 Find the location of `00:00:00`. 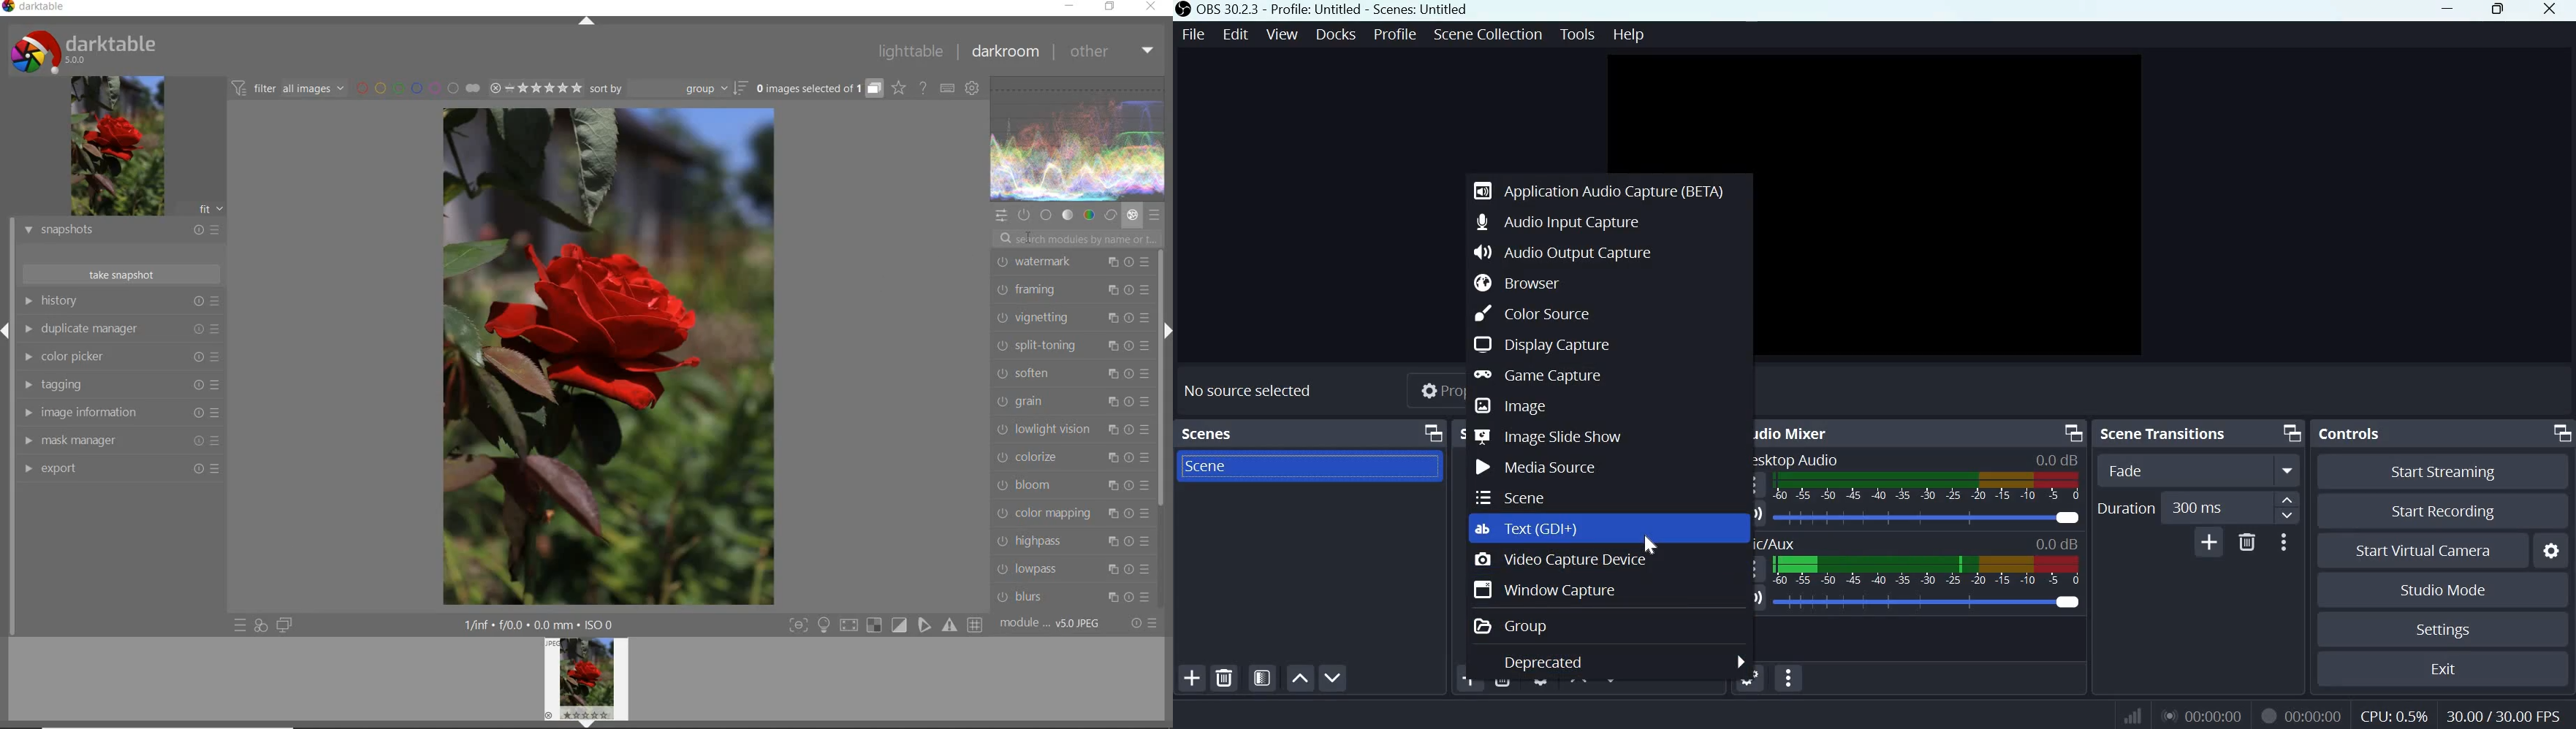

00:00:00 is located at coordinates (2200, 715).